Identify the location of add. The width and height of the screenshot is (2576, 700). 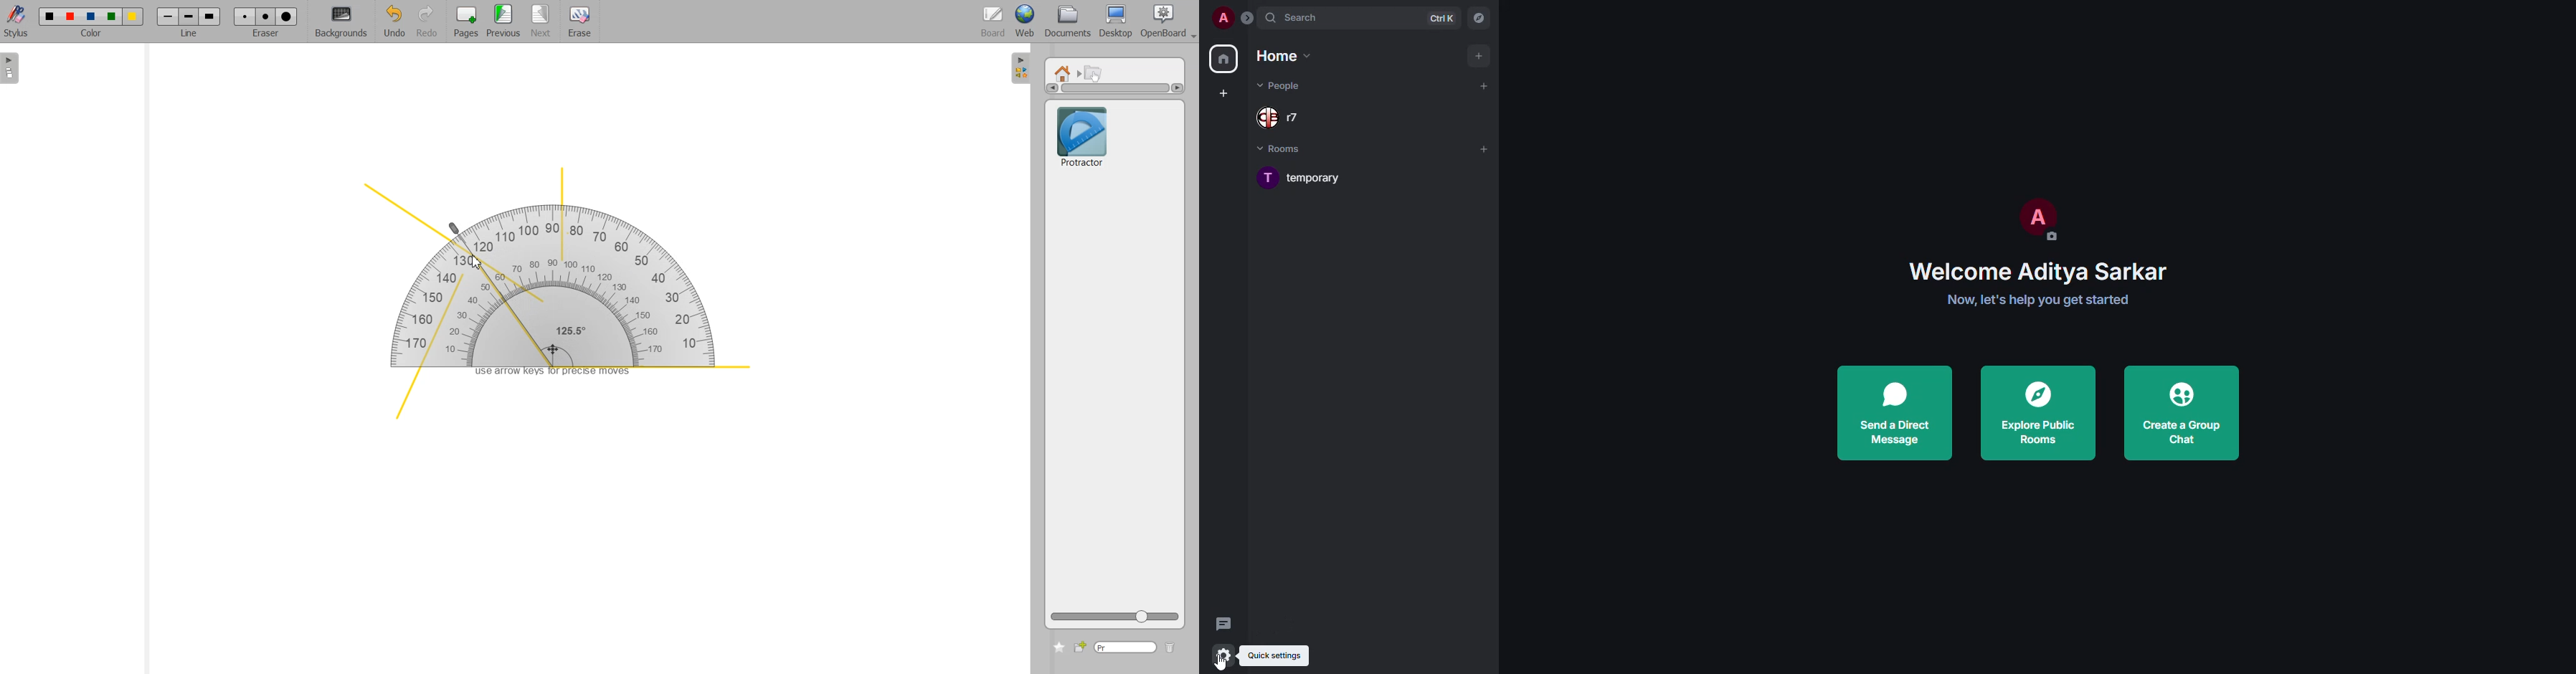
(1481, 55).